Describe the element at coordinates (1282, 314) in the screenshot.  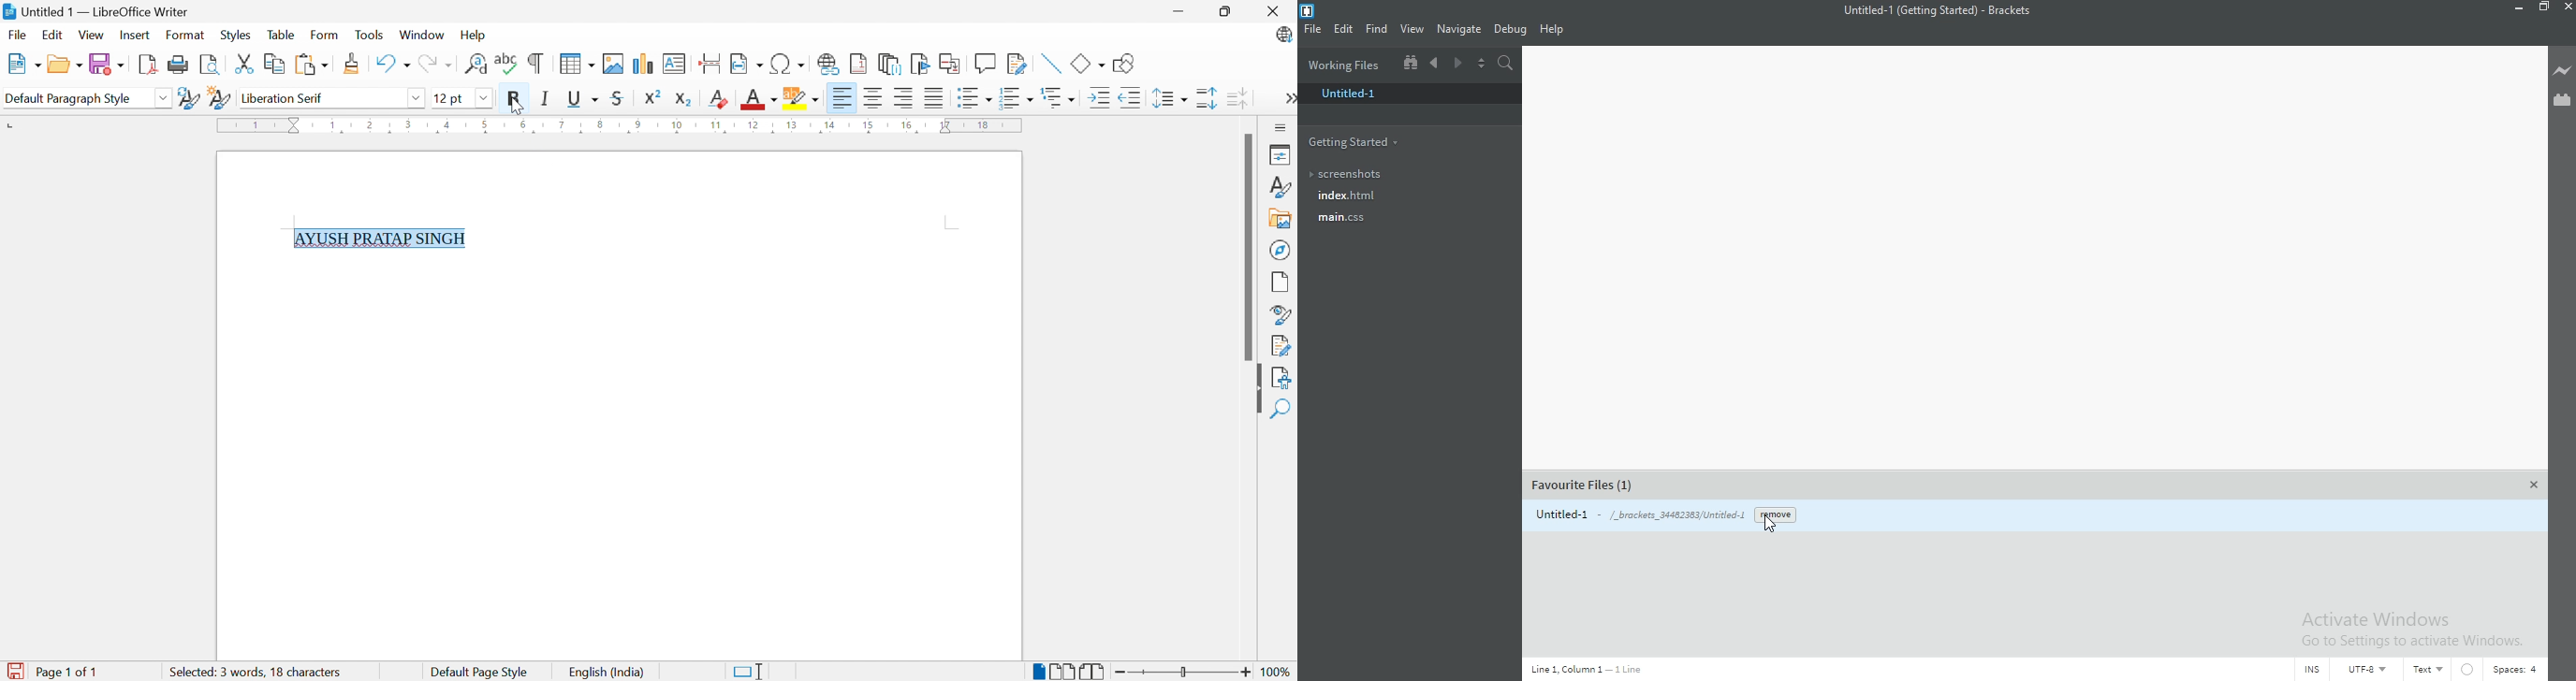
I see `Style Inspector` at that location.